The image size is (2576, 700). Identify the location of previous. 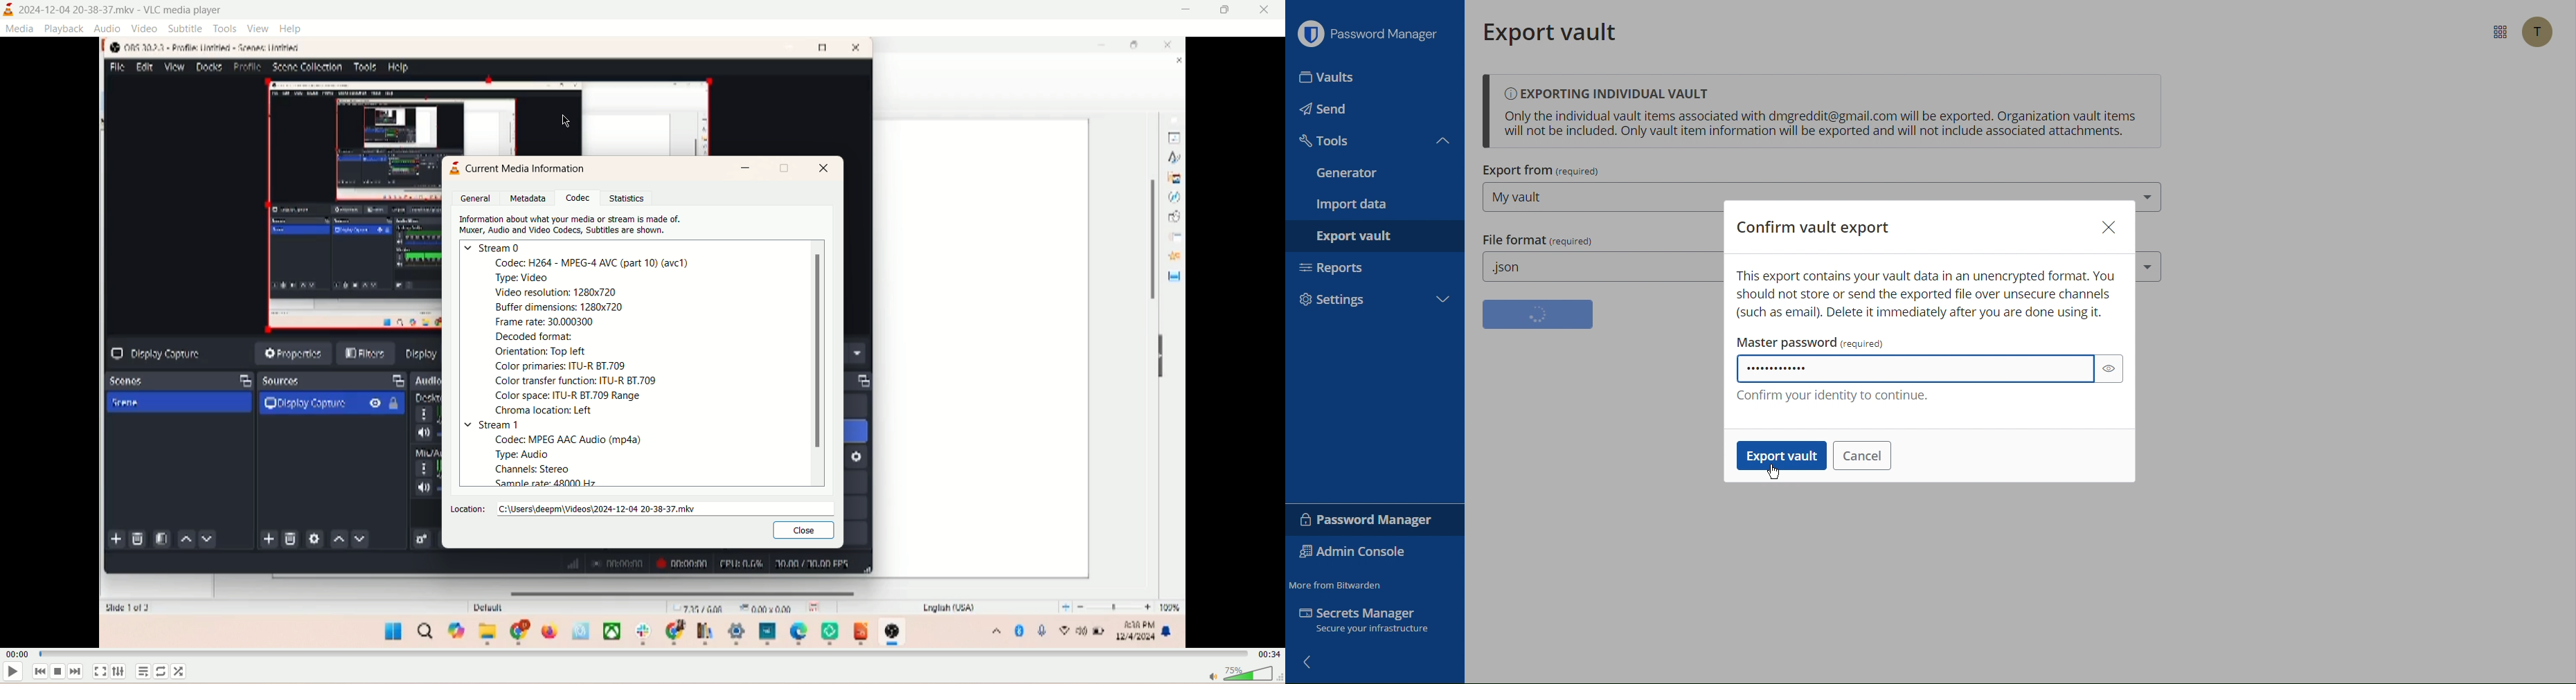
(39, 672).